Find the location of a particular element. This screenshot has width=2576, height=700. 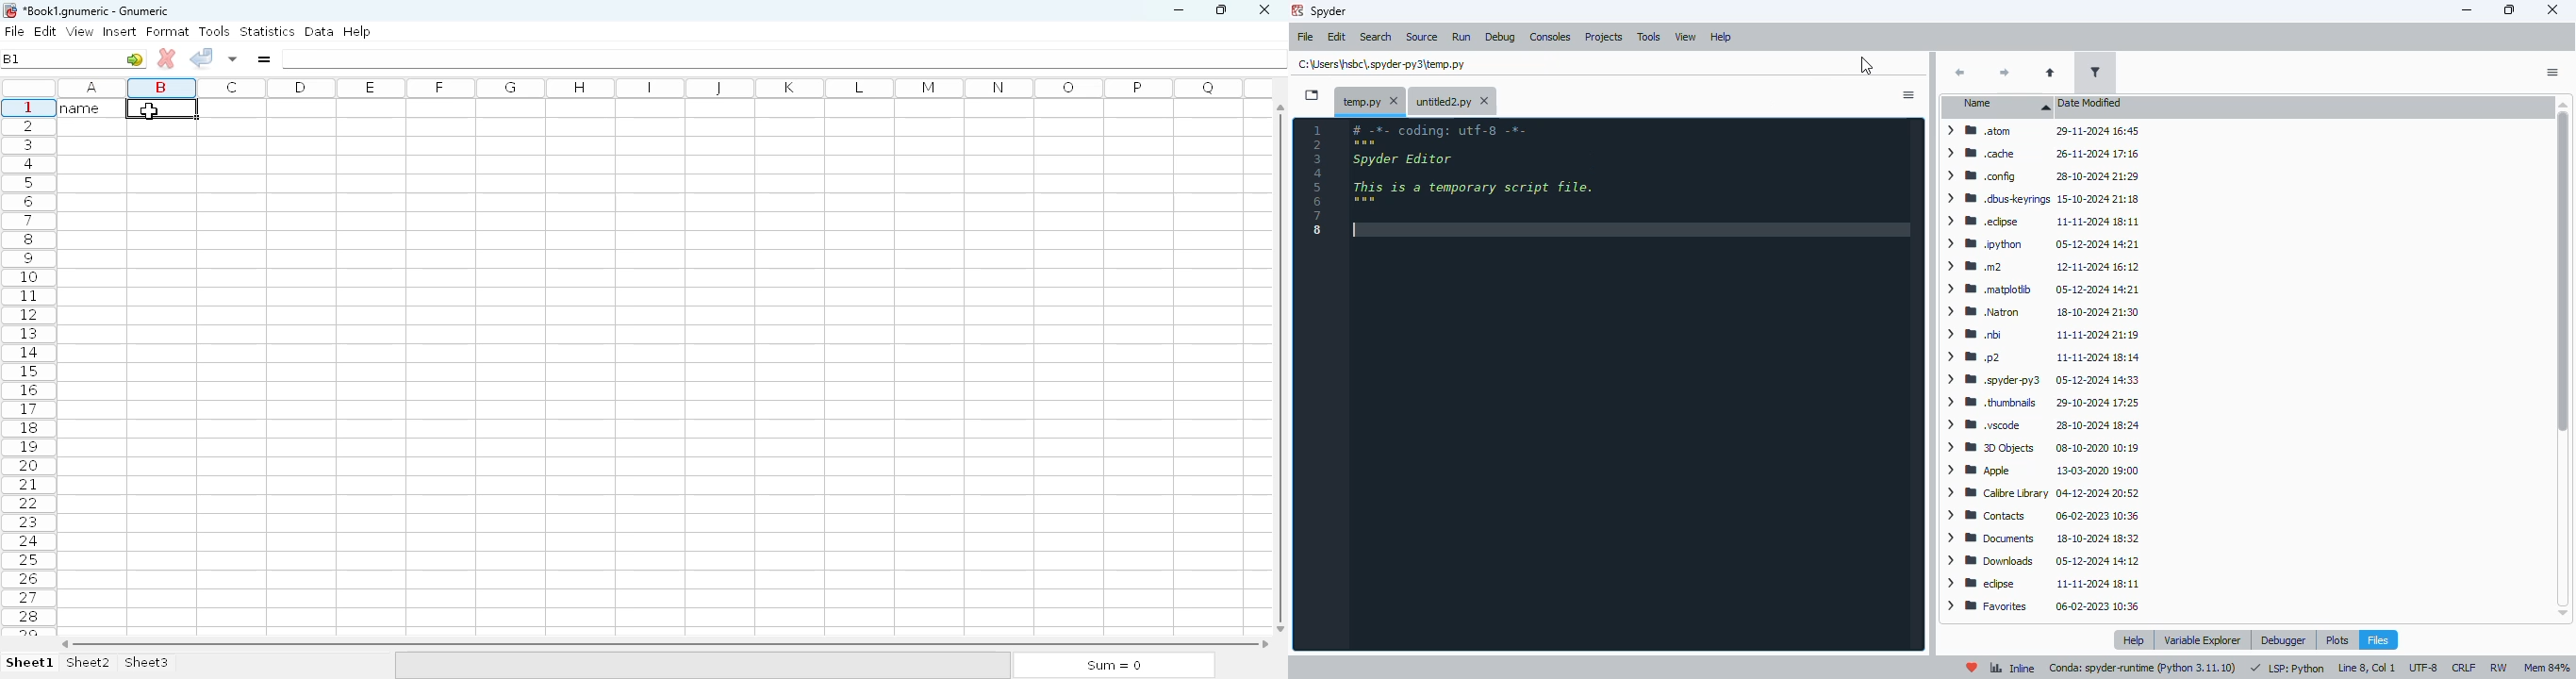

file is located at coordinates (14, 31).